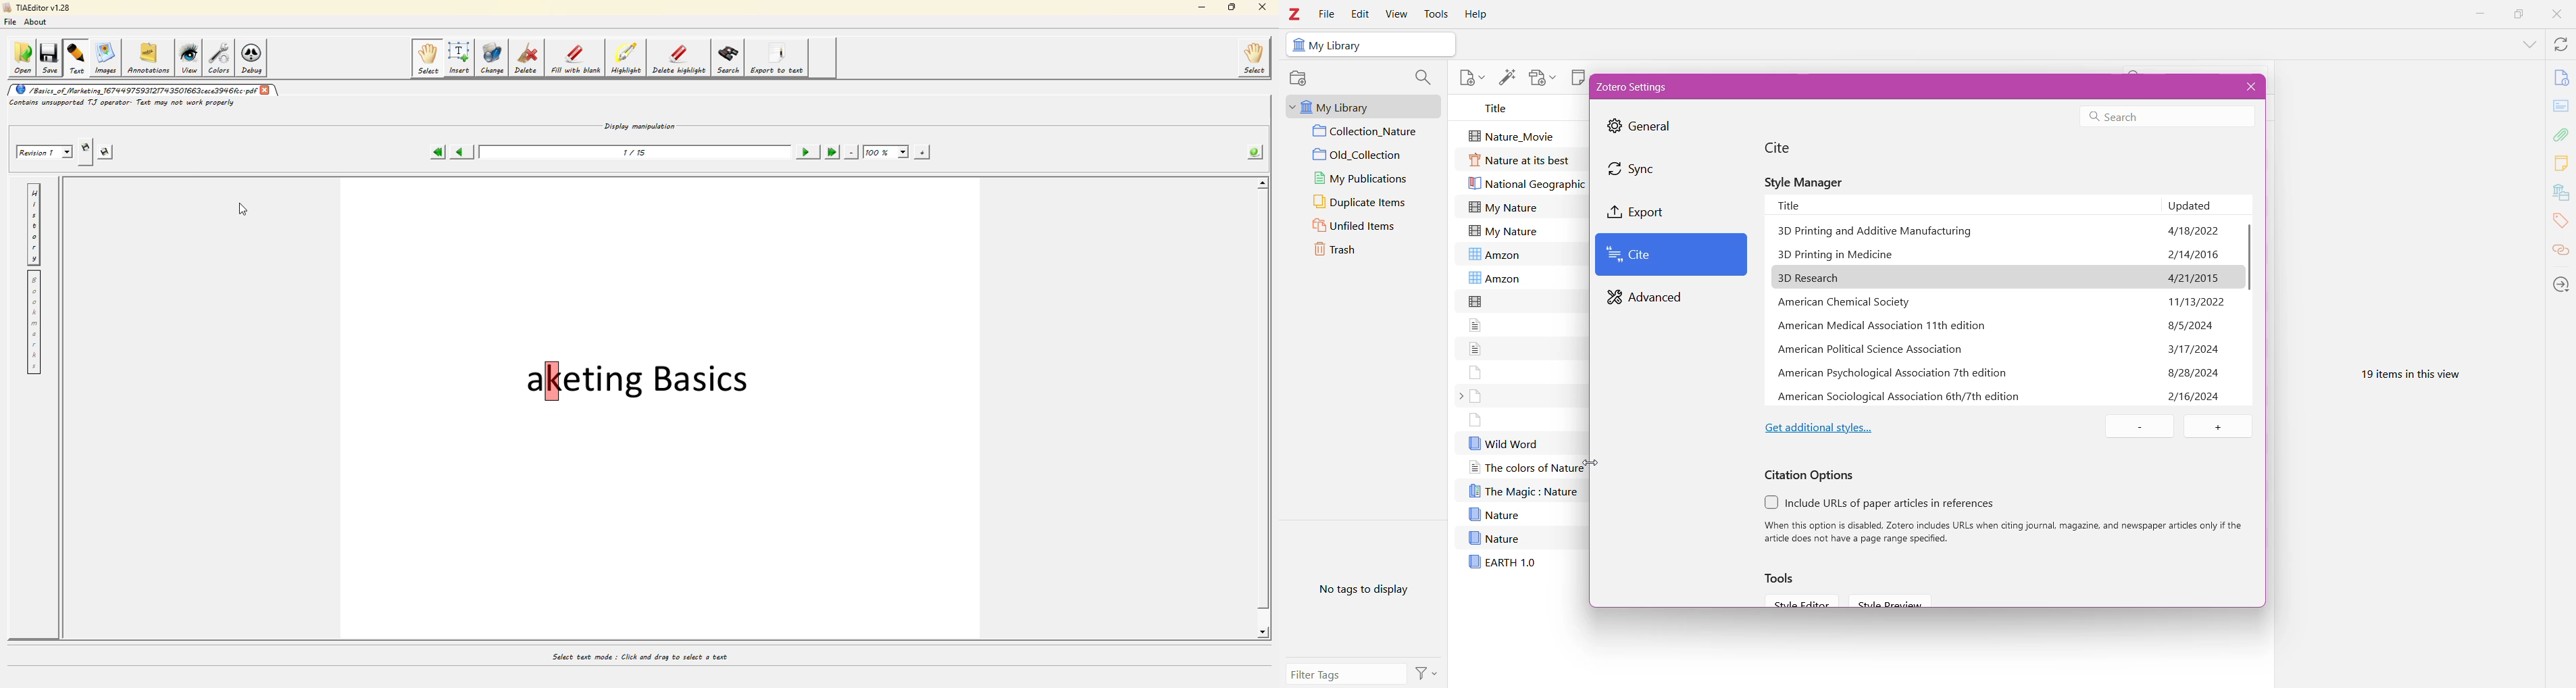 The image size is (2576, 700). What do you see at coordinates (1516, 134) in the screenshot?
I see `Nature_Movie` at bounding box center [1516, 134].